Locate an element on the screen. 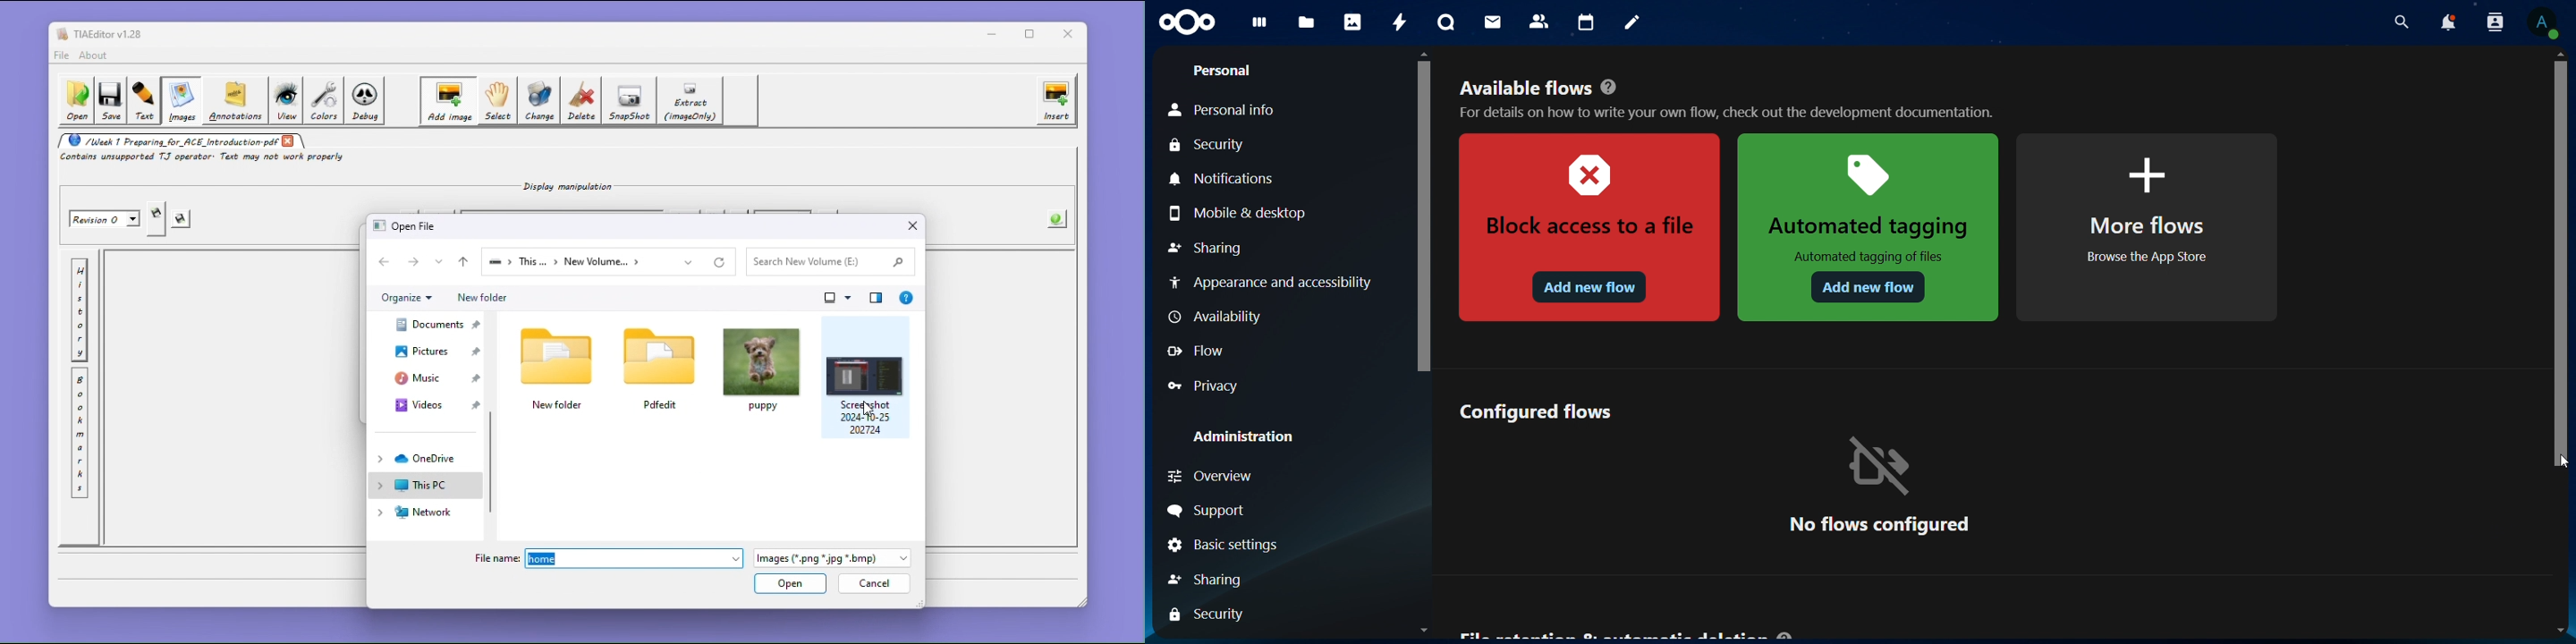  dashboard is located at coordinates (1260, 27).